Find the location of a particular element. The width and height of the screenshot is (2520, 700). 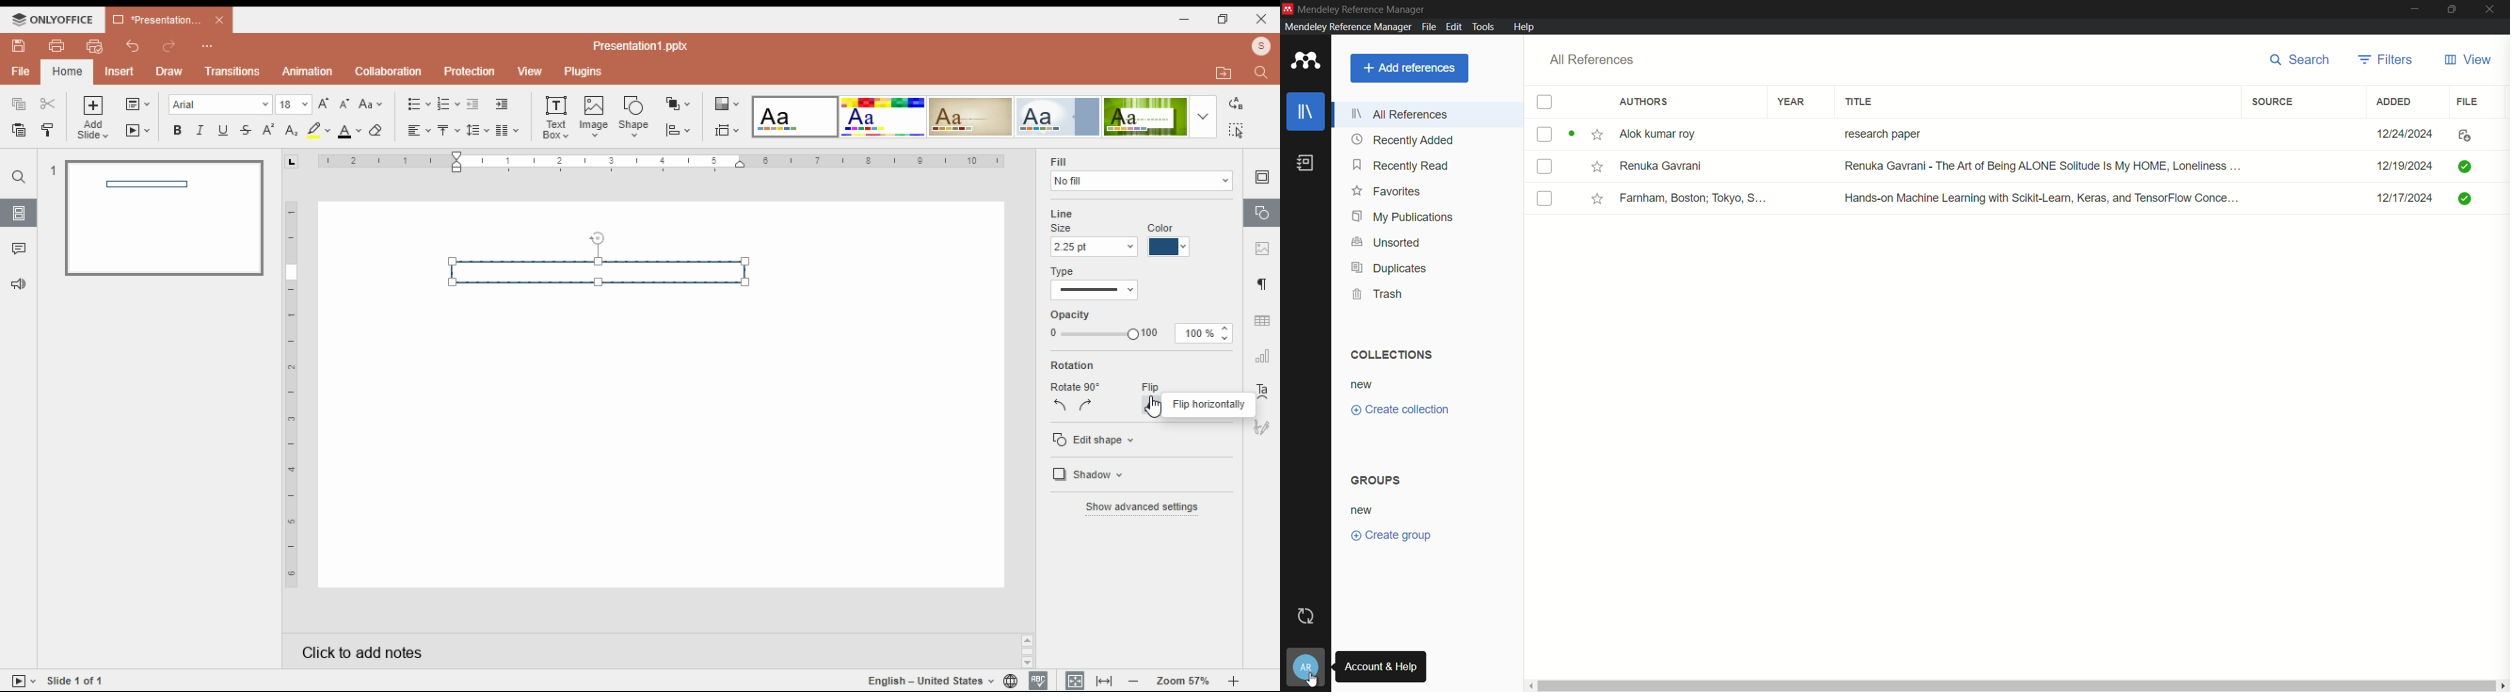

added is located at coordinates (2392, 101).